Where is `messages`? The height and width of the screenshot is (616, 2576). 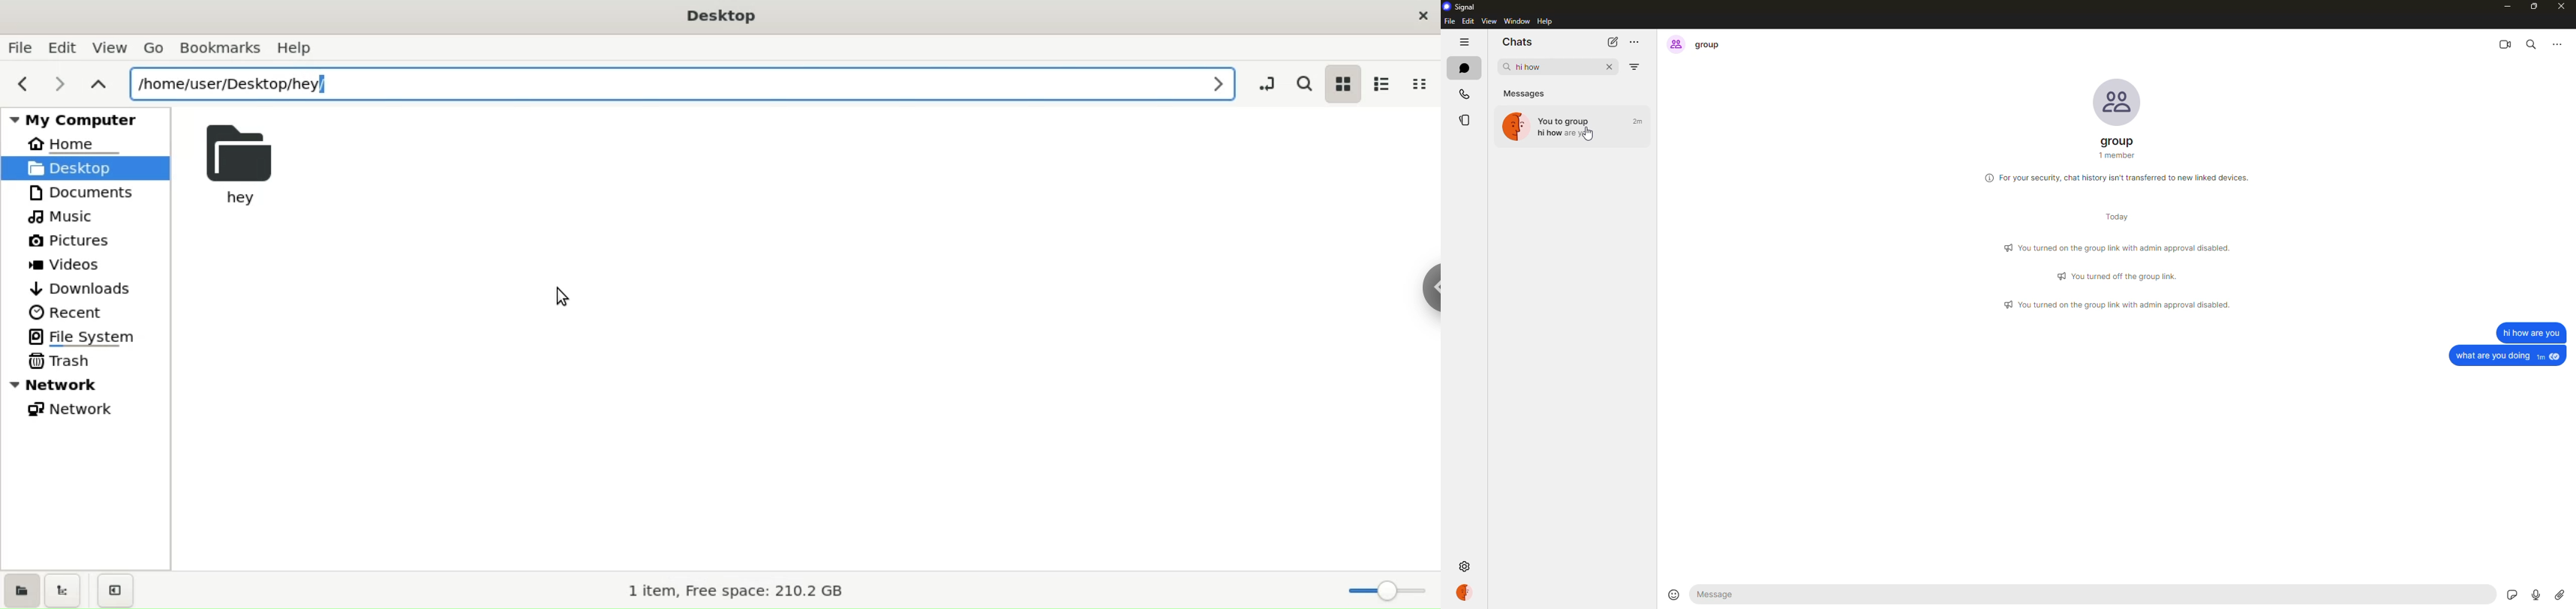
messages is located at coordinates (1526, 91).